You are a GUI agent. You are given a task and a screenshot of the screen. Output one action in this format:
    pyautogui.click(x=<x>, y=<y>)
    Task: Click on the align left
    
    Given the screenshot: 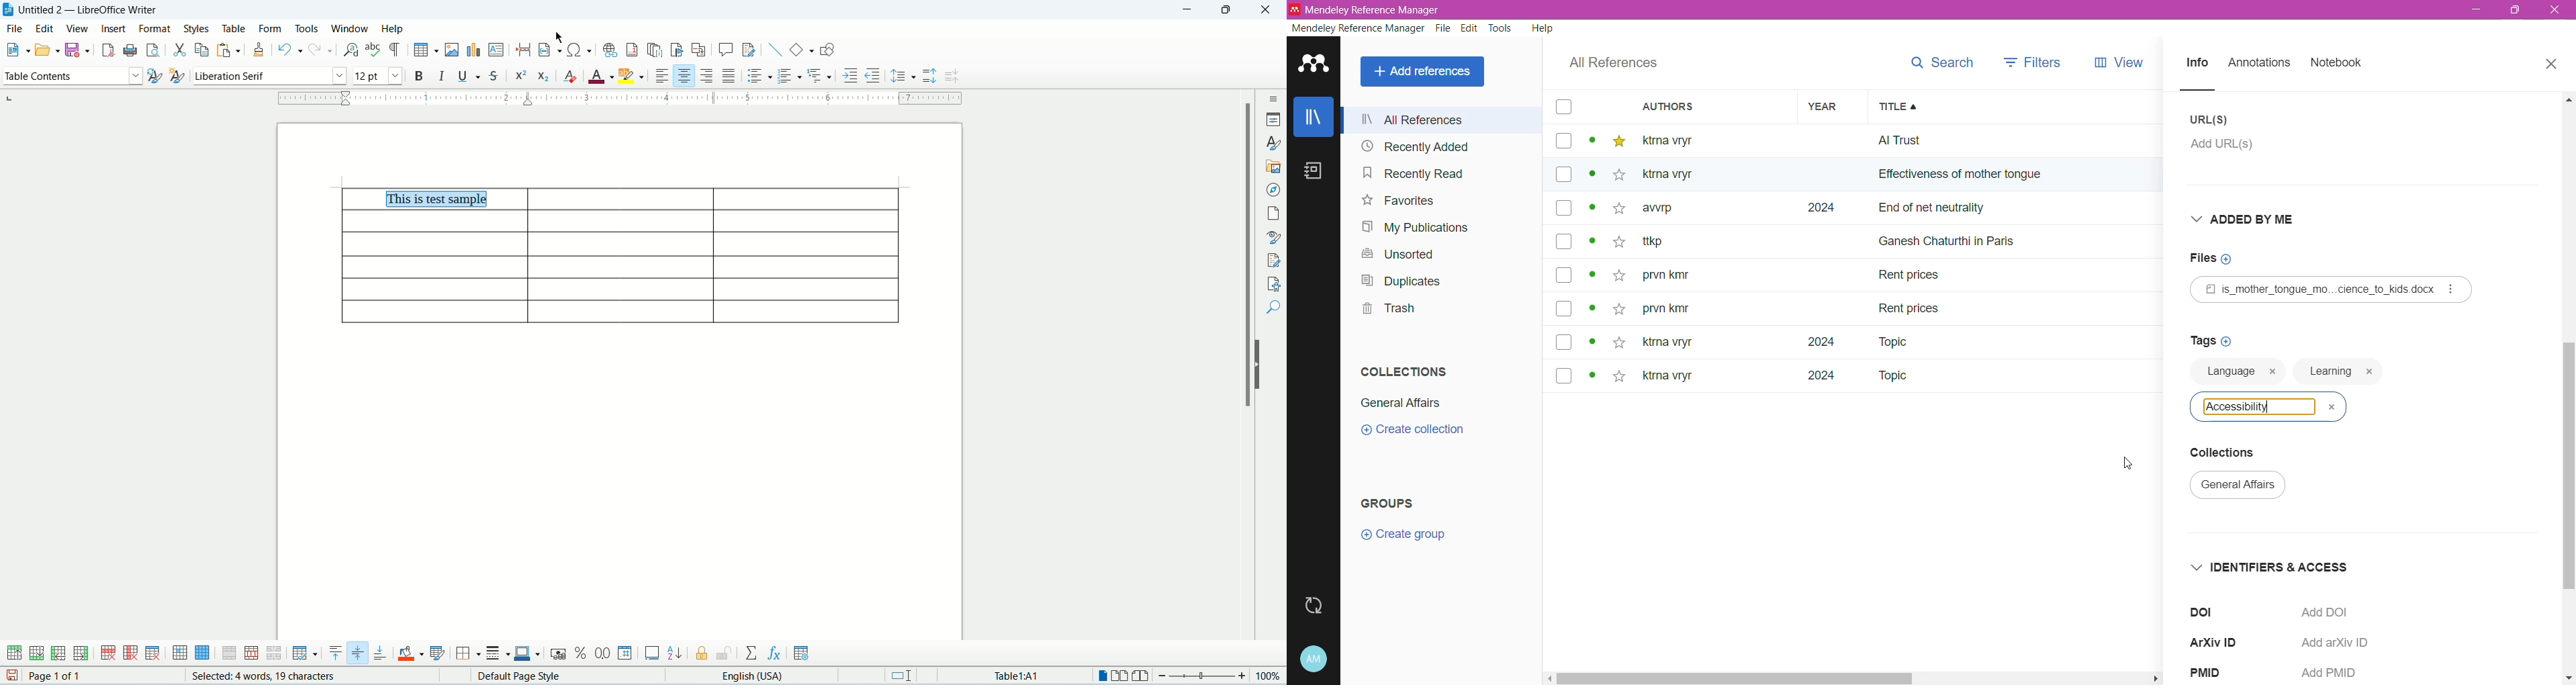 What is the action you would take?
    pyautogui.click(x=664, y=76)
    